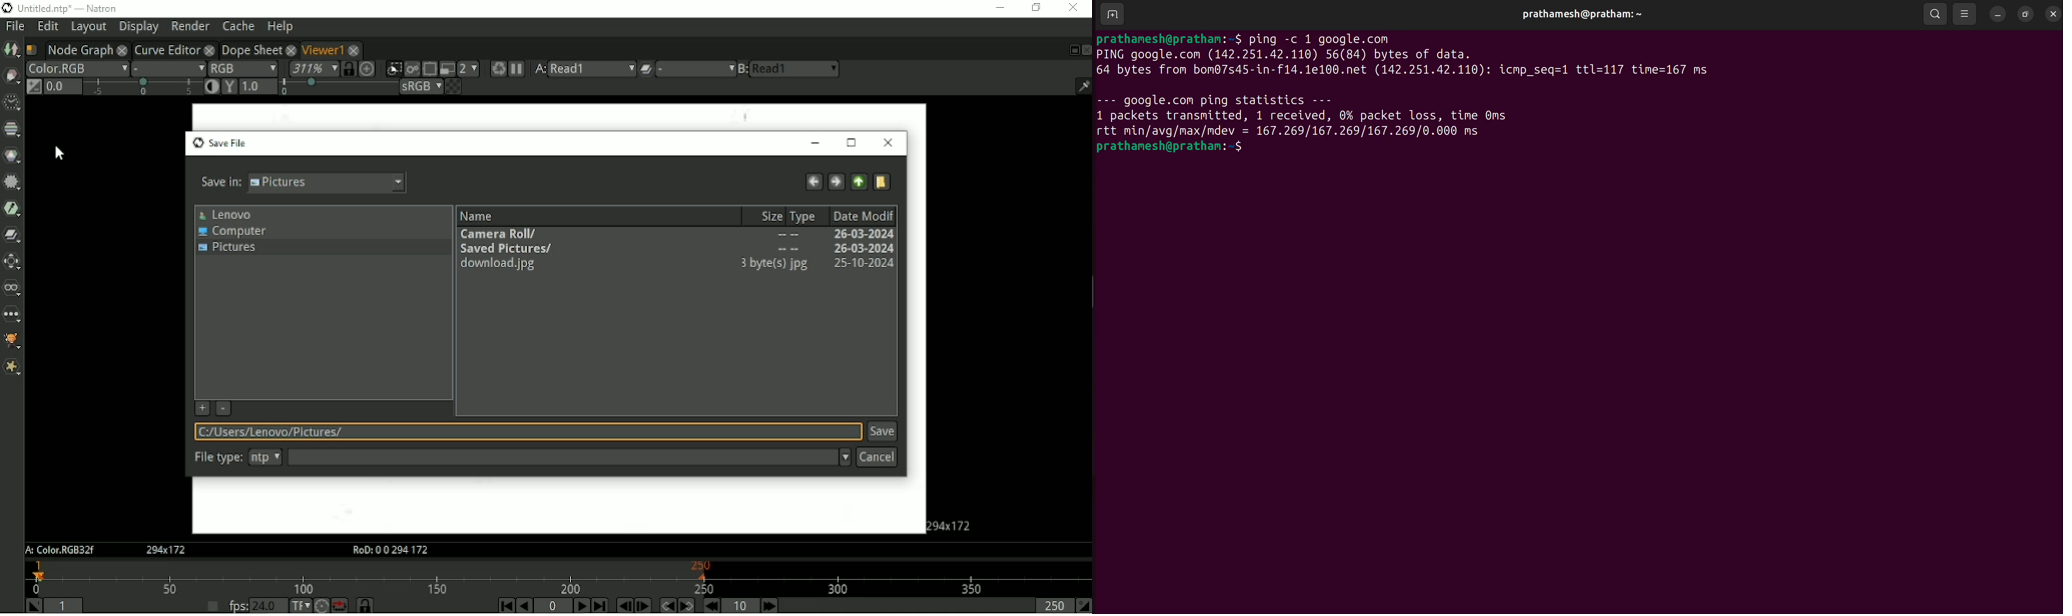  What do you see at coordinates (515, 69) in the screenshot?
I see `Pause updates` at bounding box center [515, 69].